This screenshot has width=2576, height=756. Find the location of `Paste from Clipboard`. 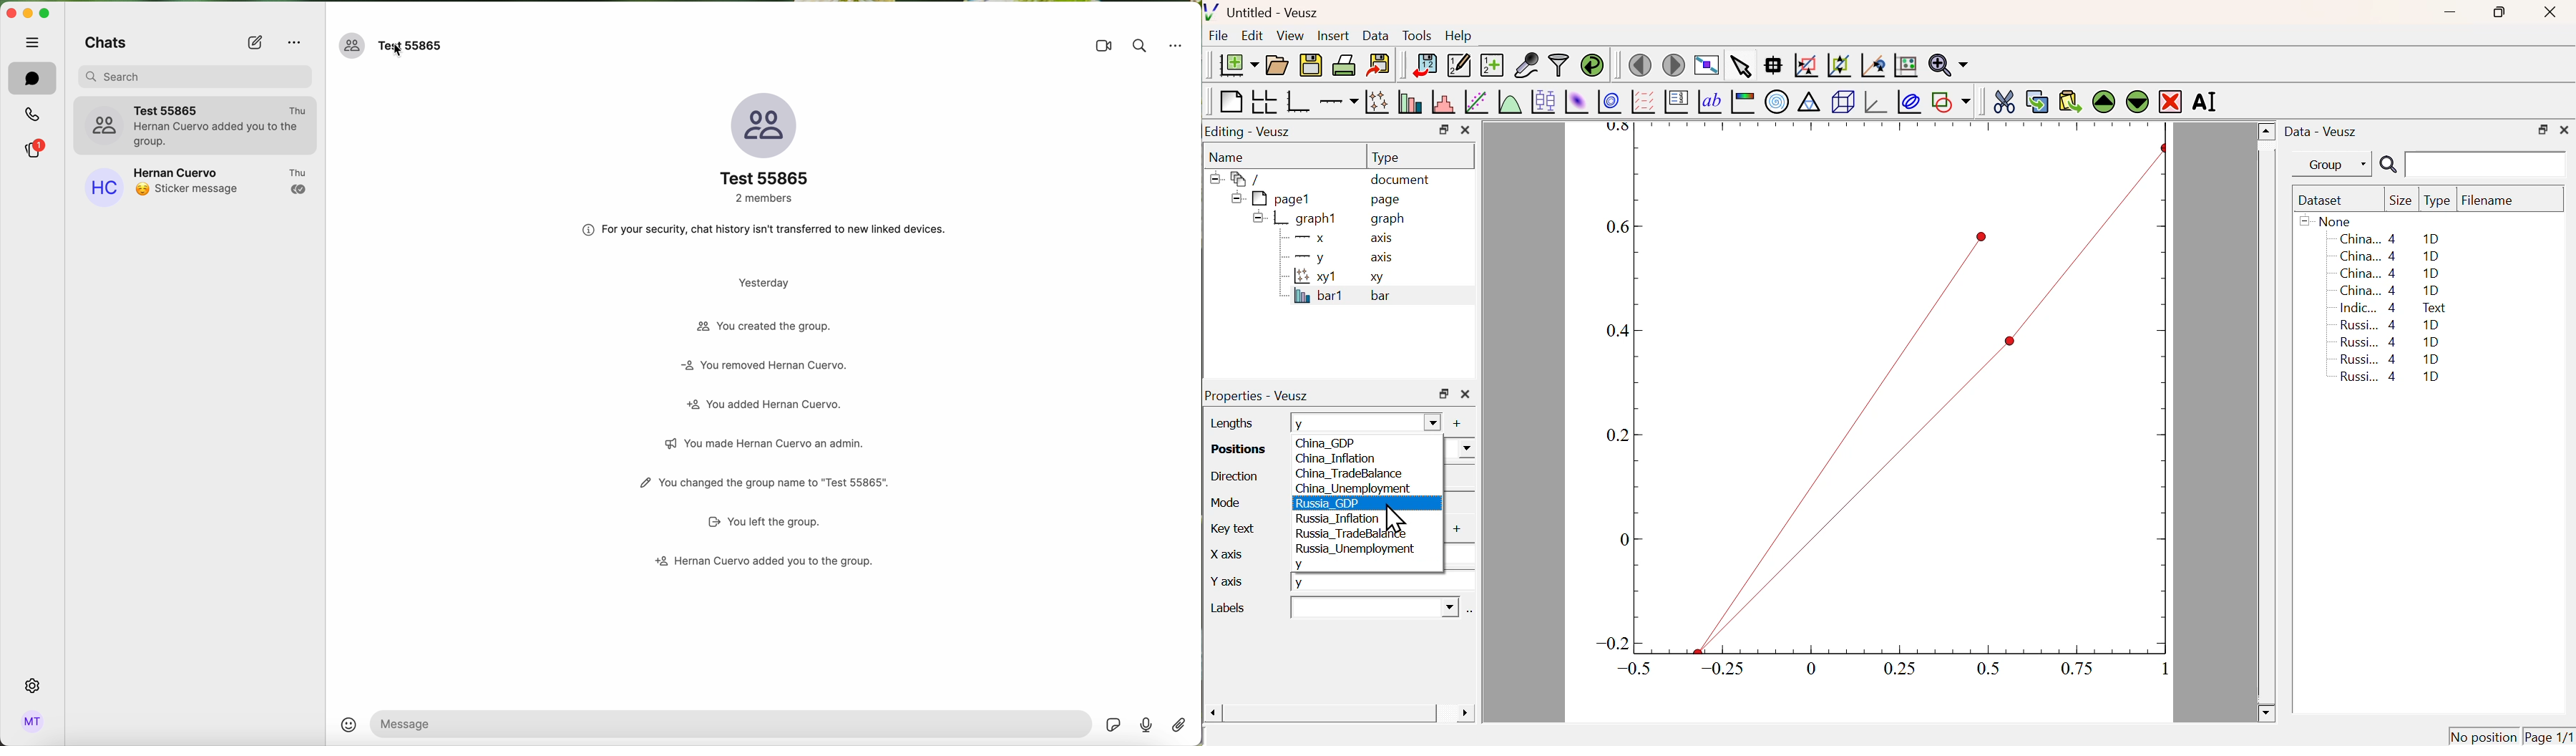

Paste from Clipboard is located at coordinates (2070, 101).